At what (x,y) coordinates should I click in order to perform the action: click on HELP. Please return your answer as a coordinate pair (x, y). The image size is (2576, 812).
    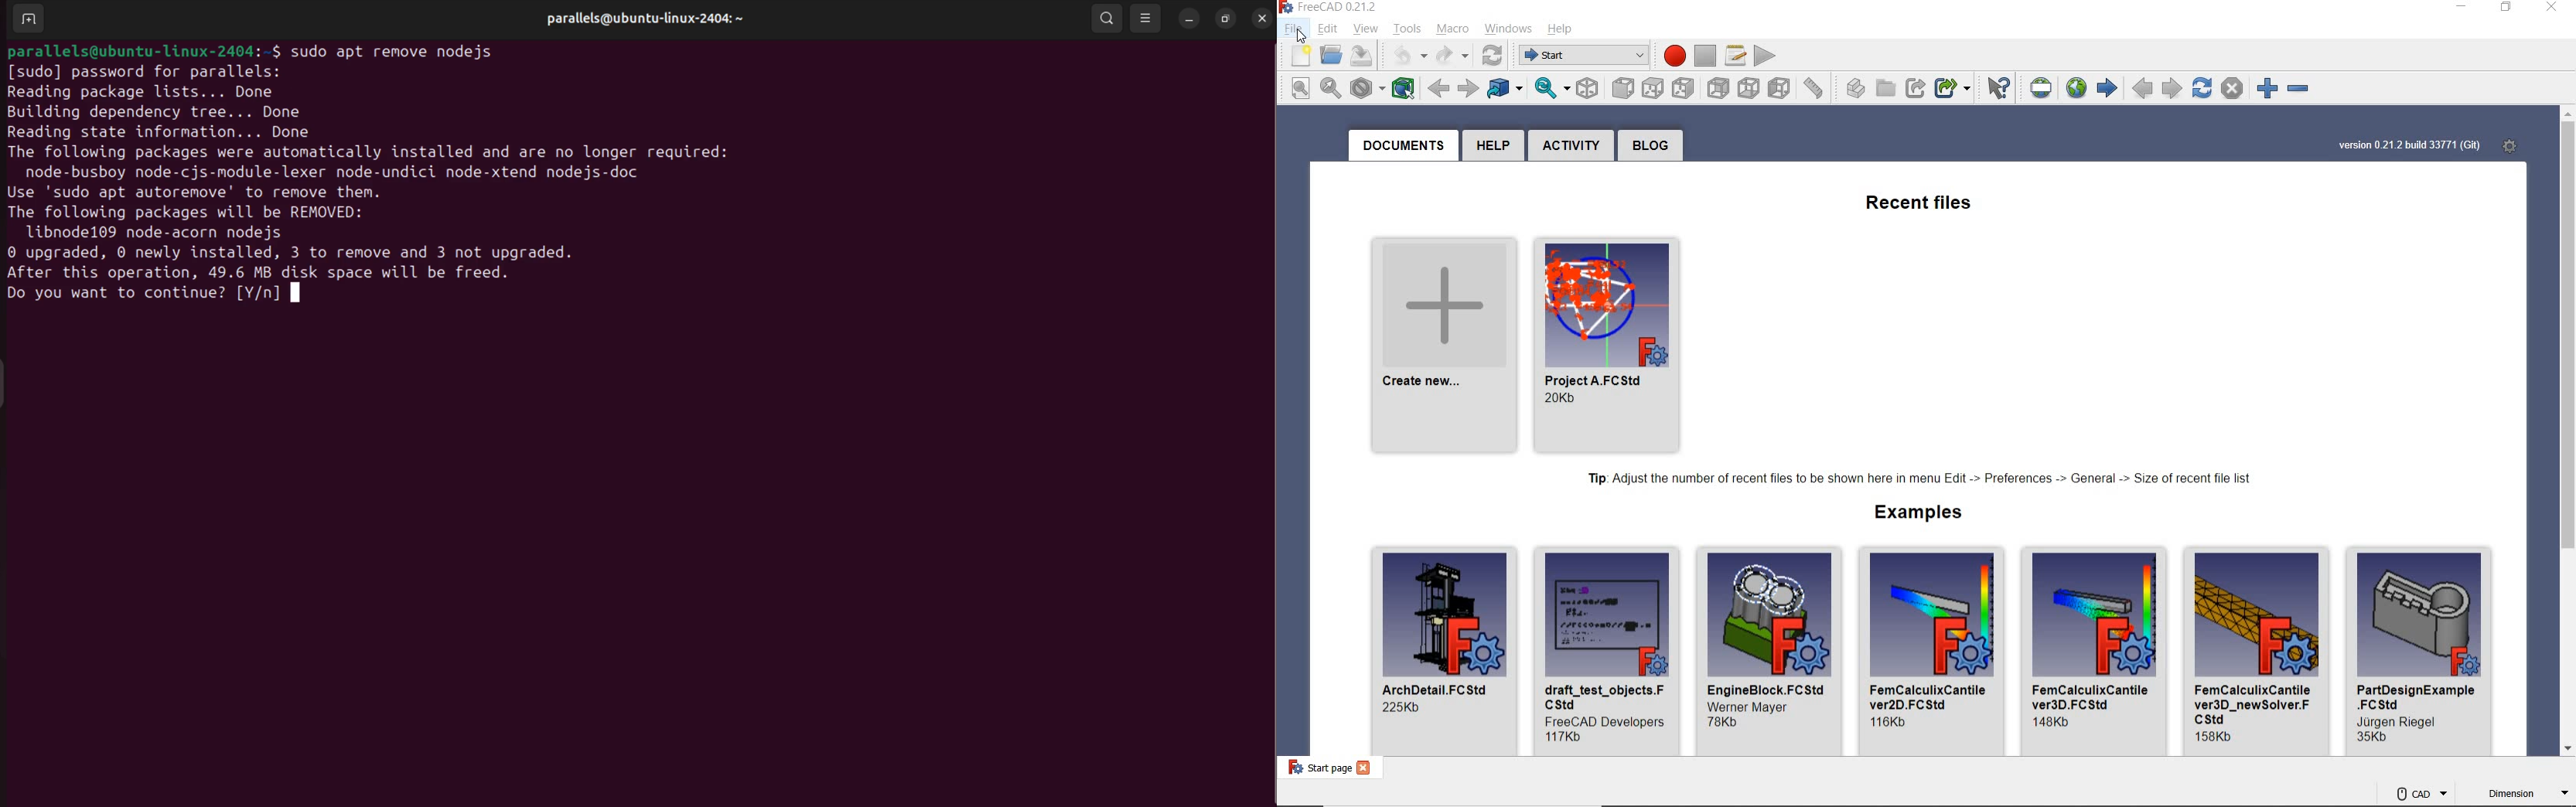
    Looking at the image, I should click on (1560, 29).